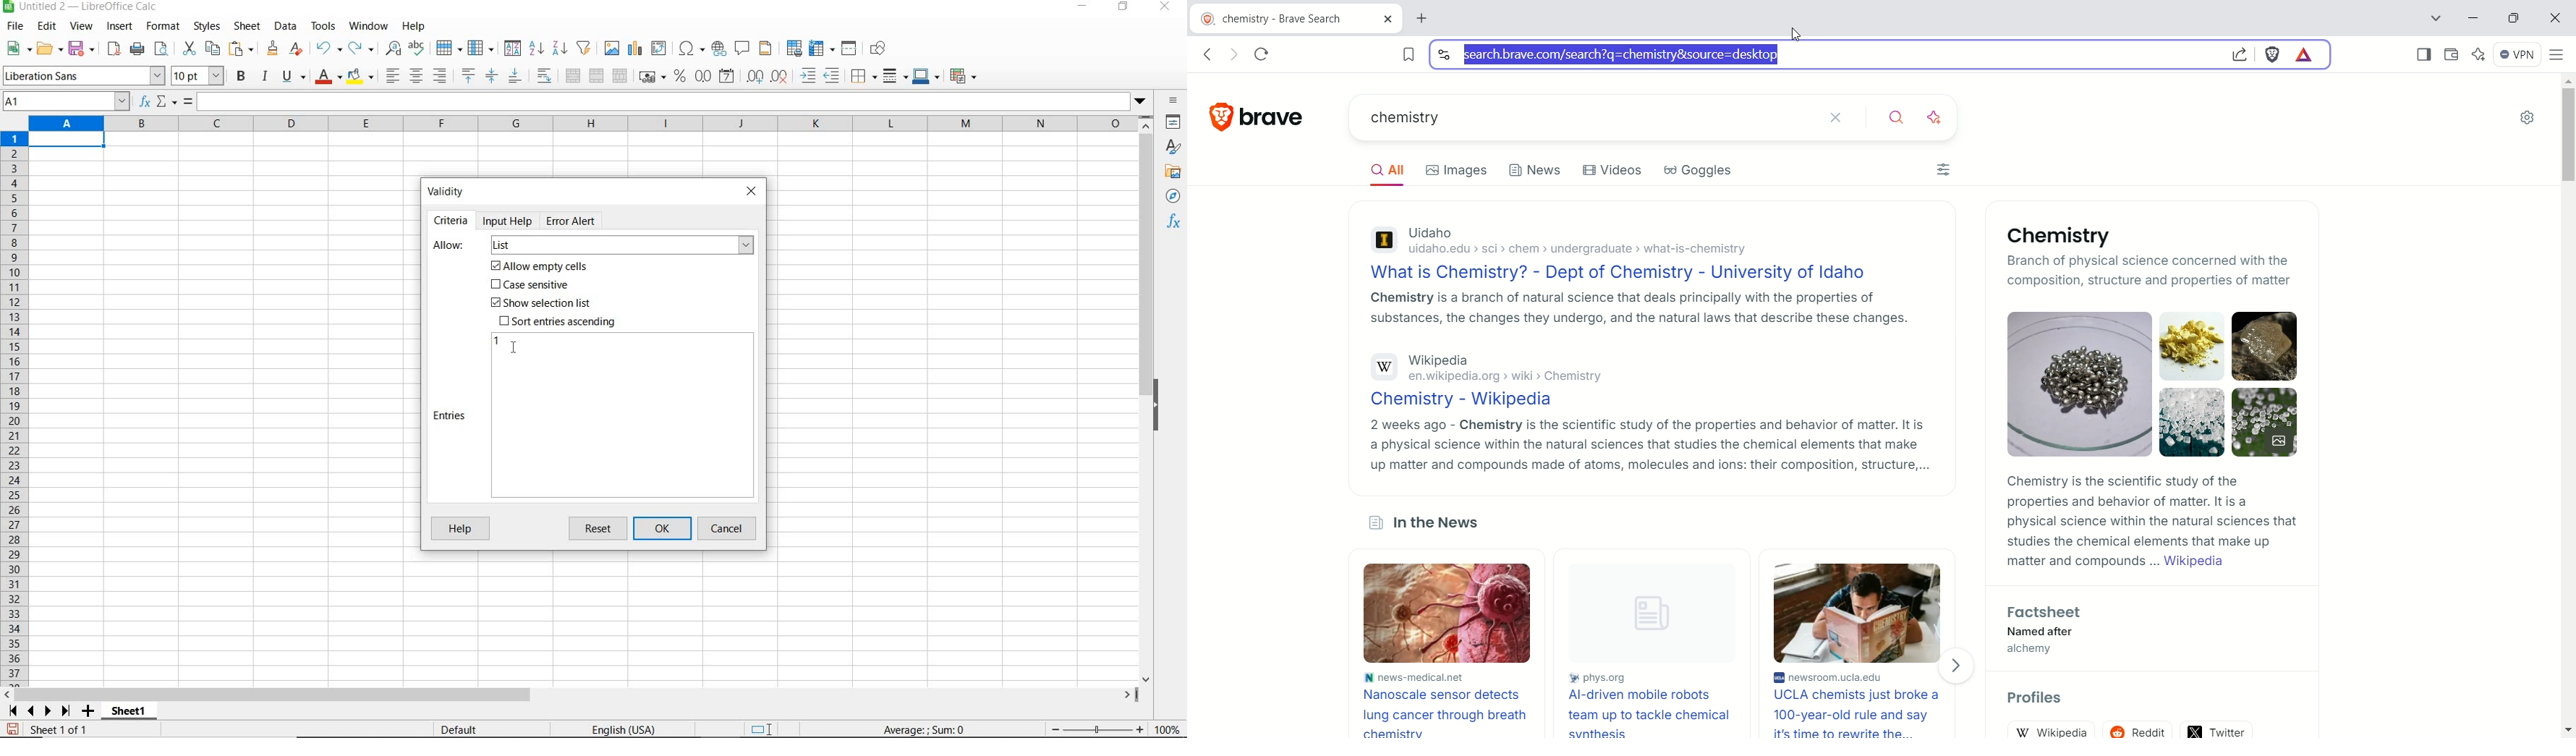 This screenshot has width=2576, height=756. I want to click on hide, so click(1158, 407).